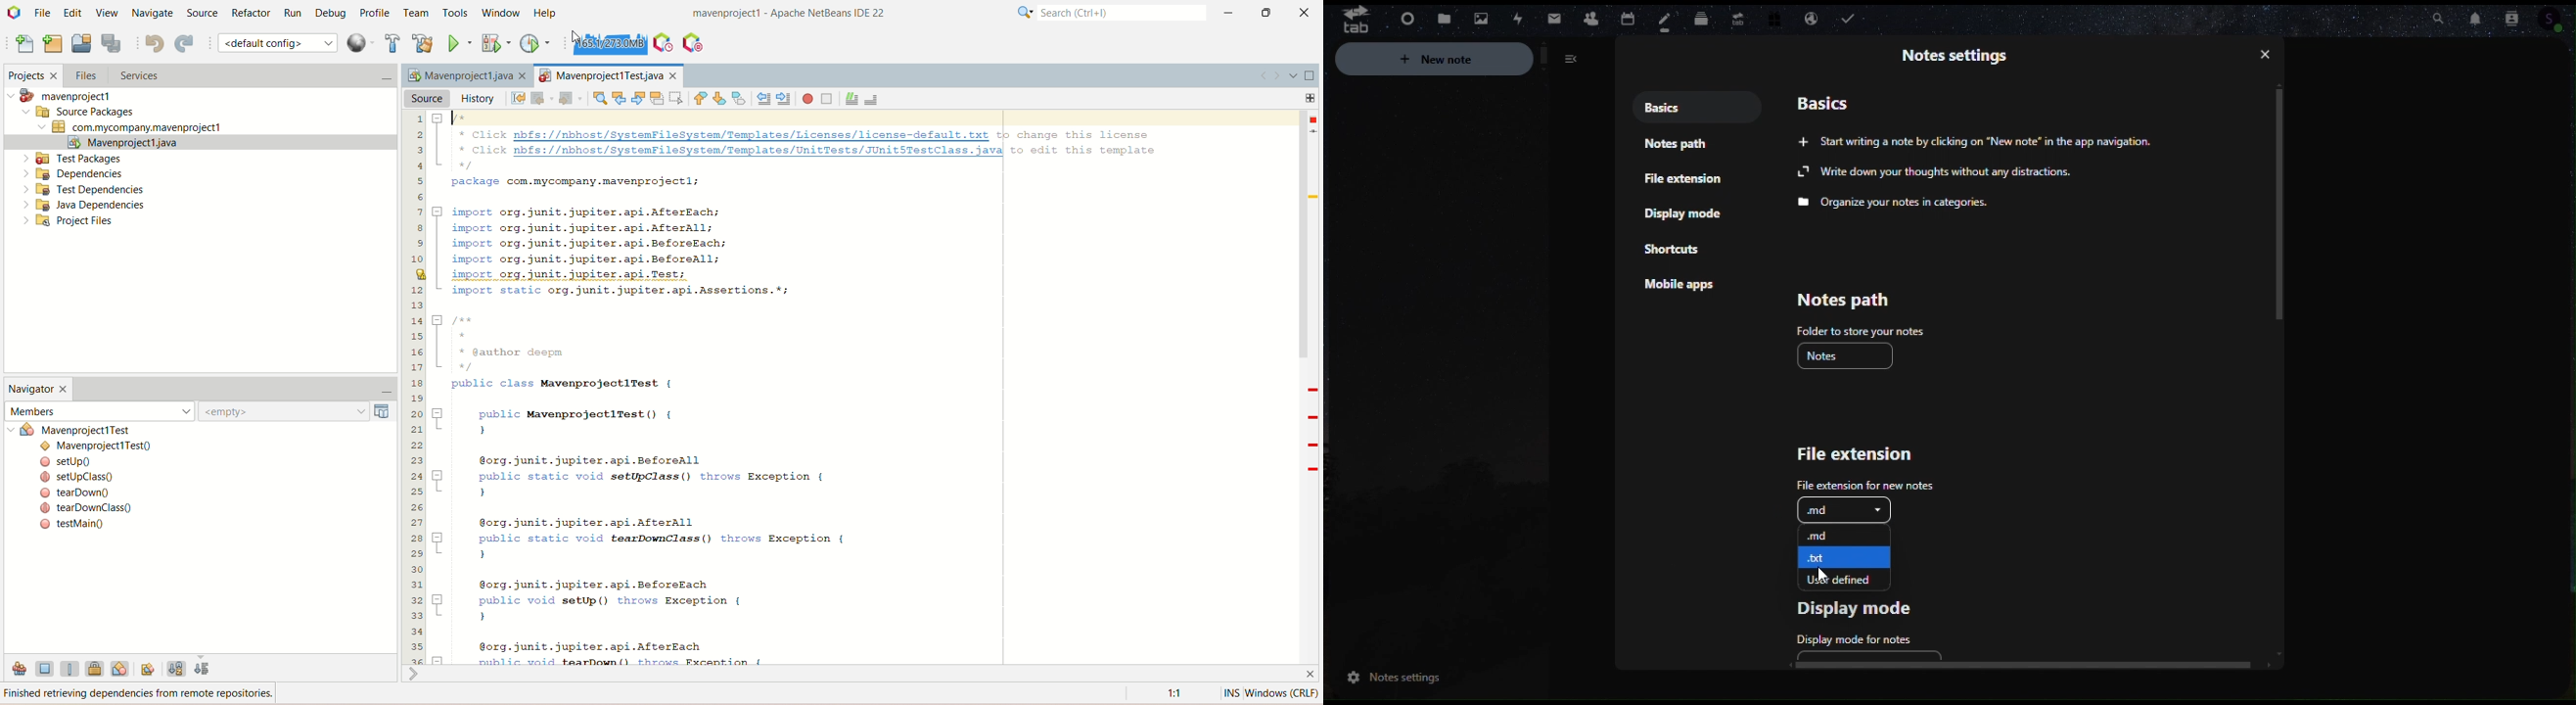 This screenshot has height=728, width=2576. What do you see at coordinates (1823, 580) in the screenshot?
I see `cursor` at bounding box center [1823, 580].